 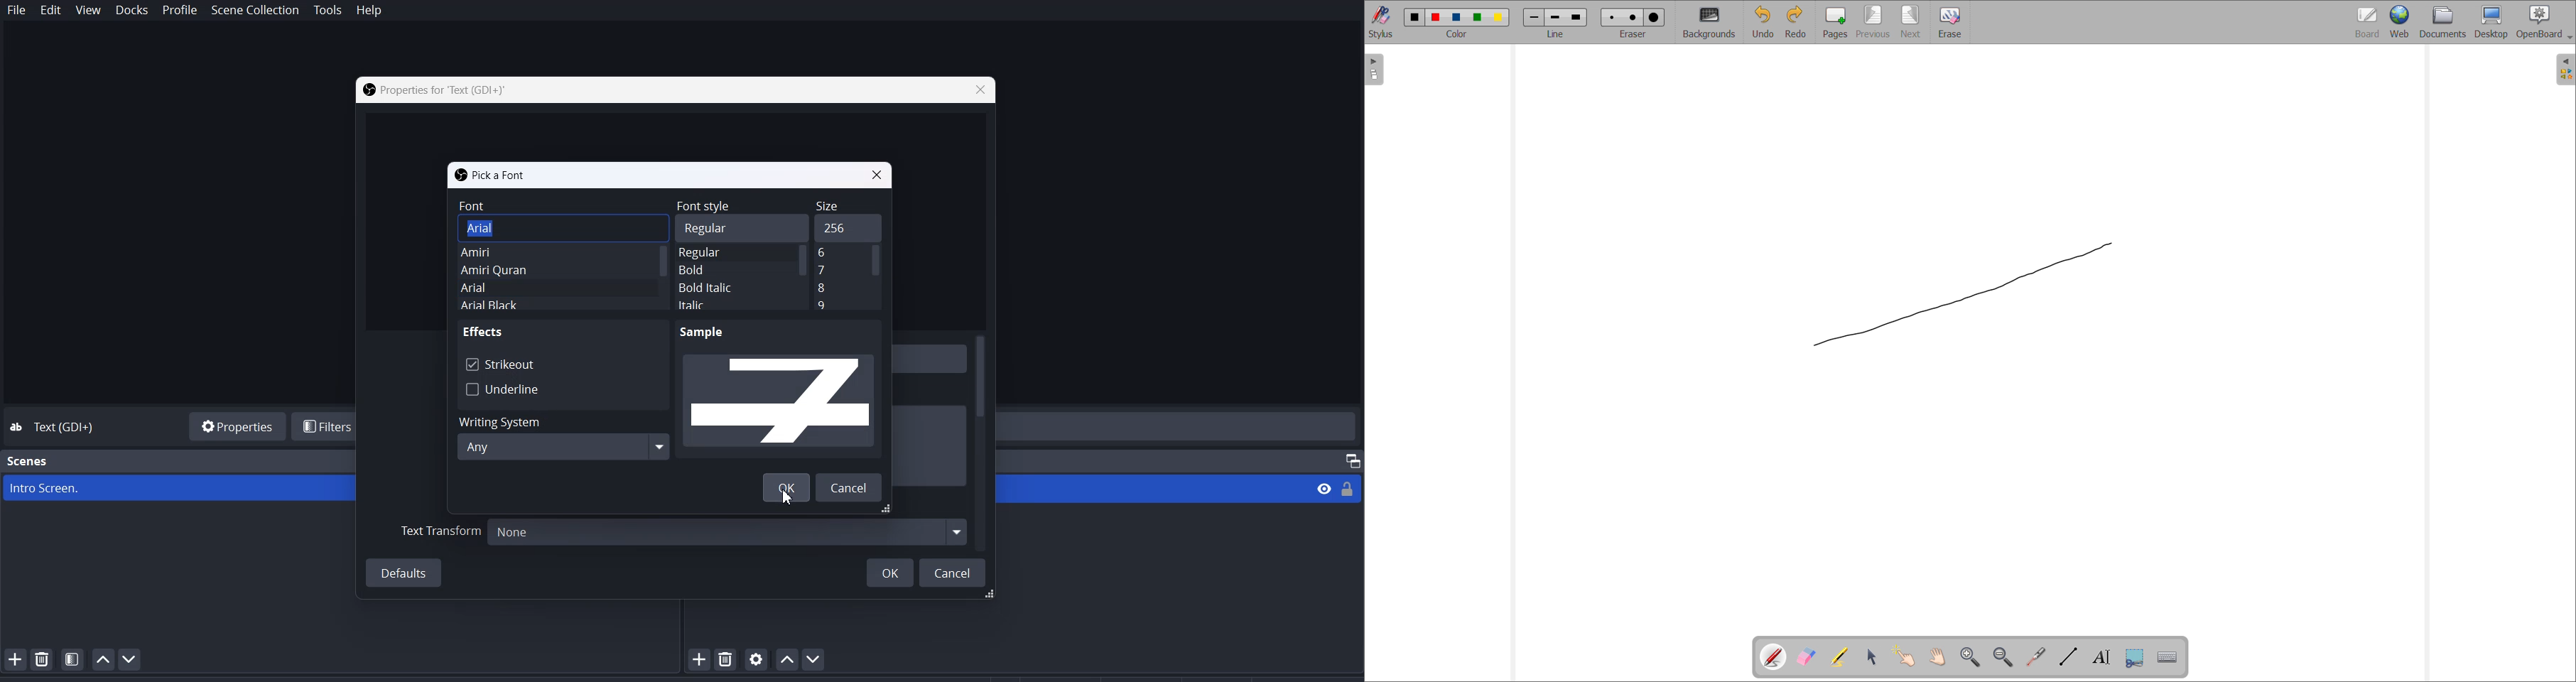 What do you see at coordinates (180, 11) in the screenshot?
I see `Profile` at bounding box center [180, 11].